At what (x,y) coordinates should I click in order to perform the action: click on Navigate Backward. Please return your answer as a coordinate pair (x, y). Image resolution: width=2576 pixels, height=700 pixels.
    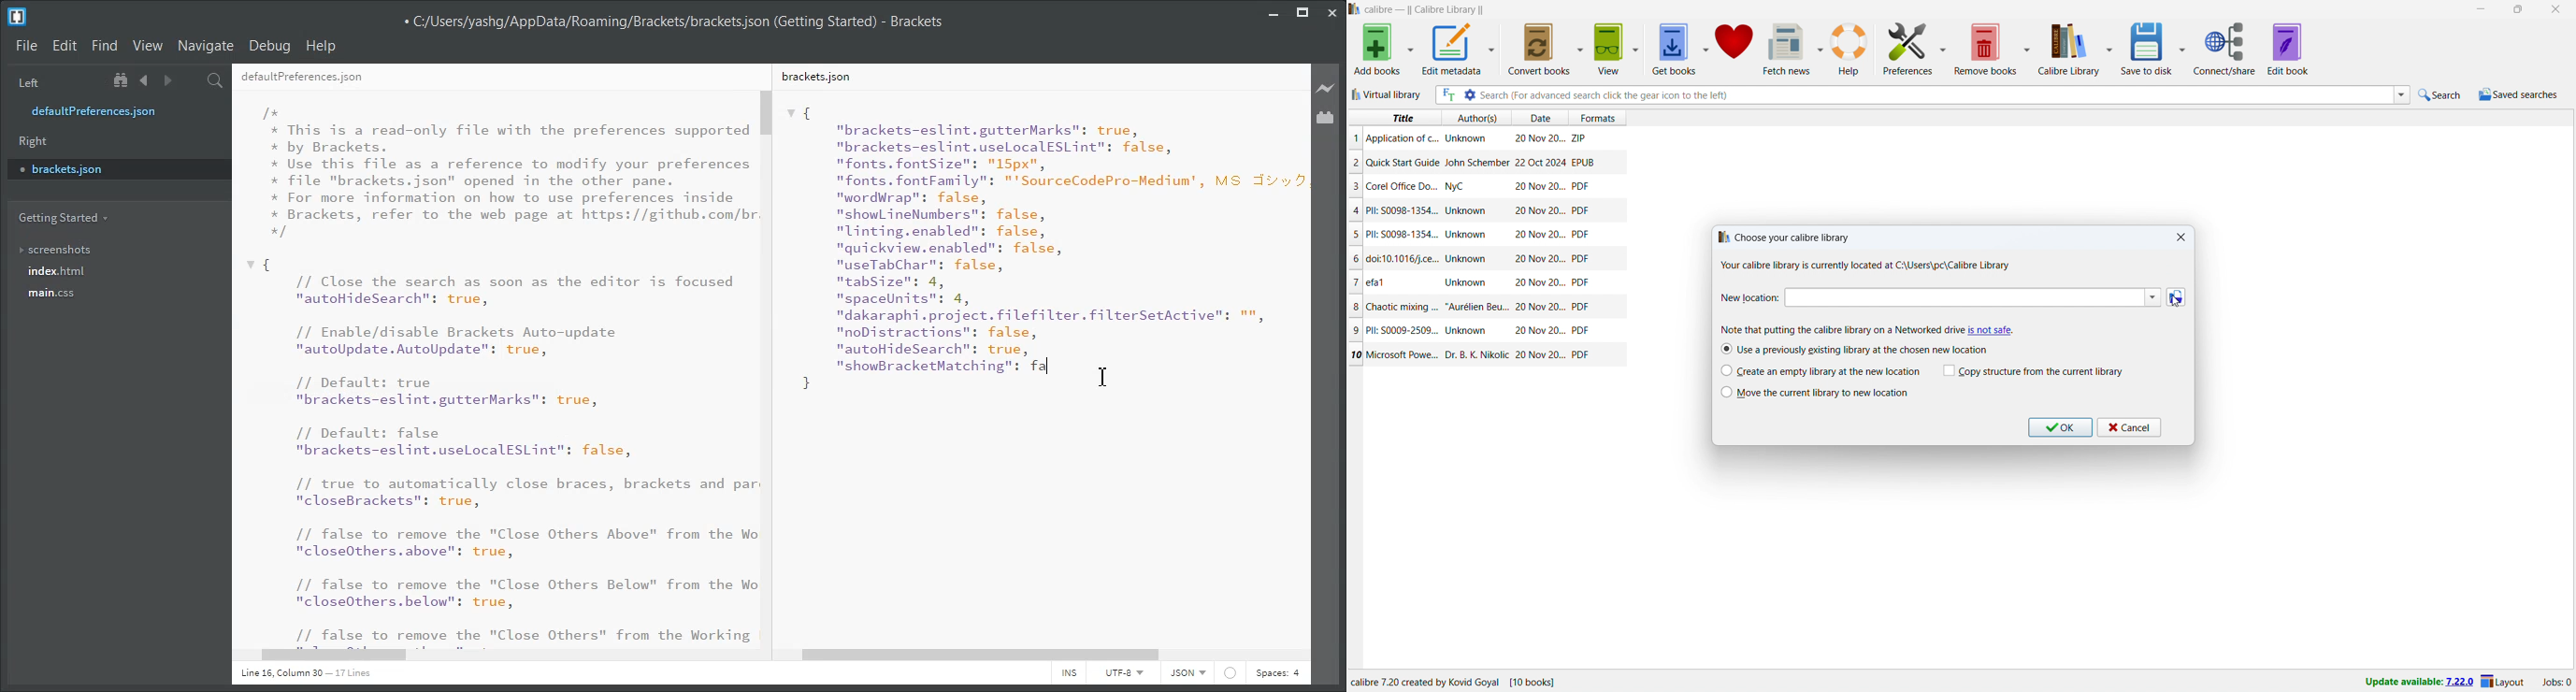
    Looking at the image, I should click on (144, 80).